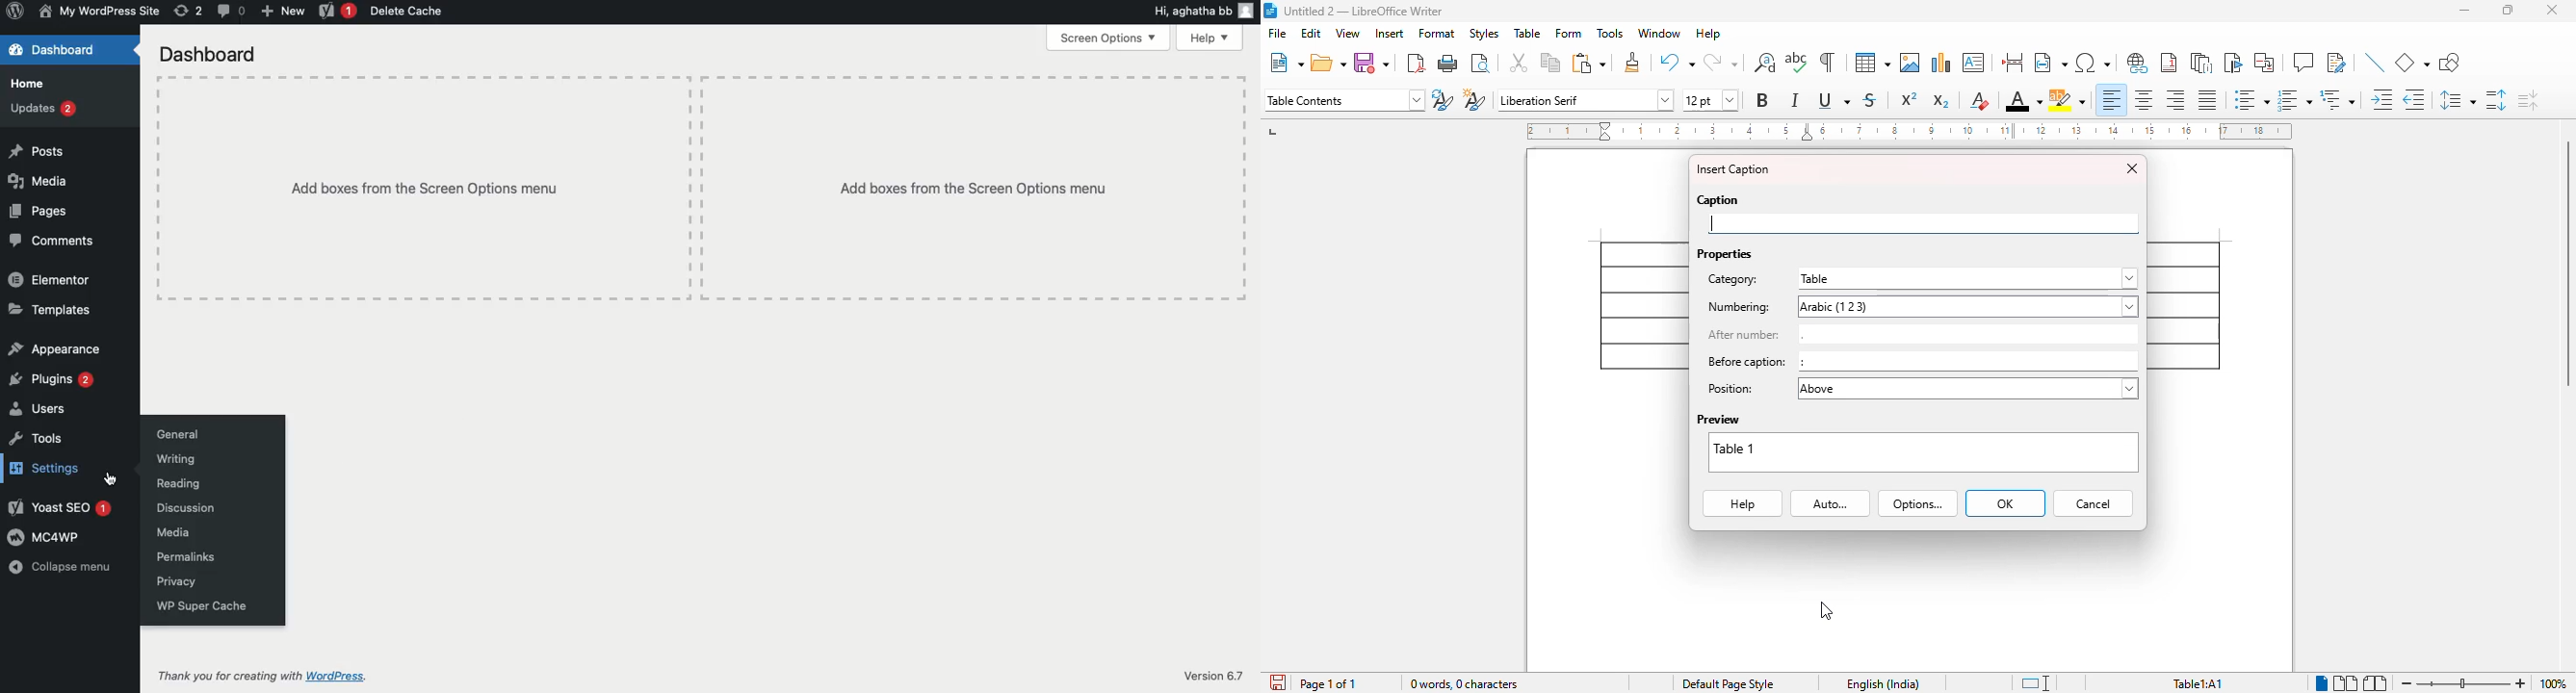 This screenshot has height=700, width=2576. What do you see at coordinates (230, 10) in the screenshot?
I see `(0) Comment` at bounding box center [230, 10].